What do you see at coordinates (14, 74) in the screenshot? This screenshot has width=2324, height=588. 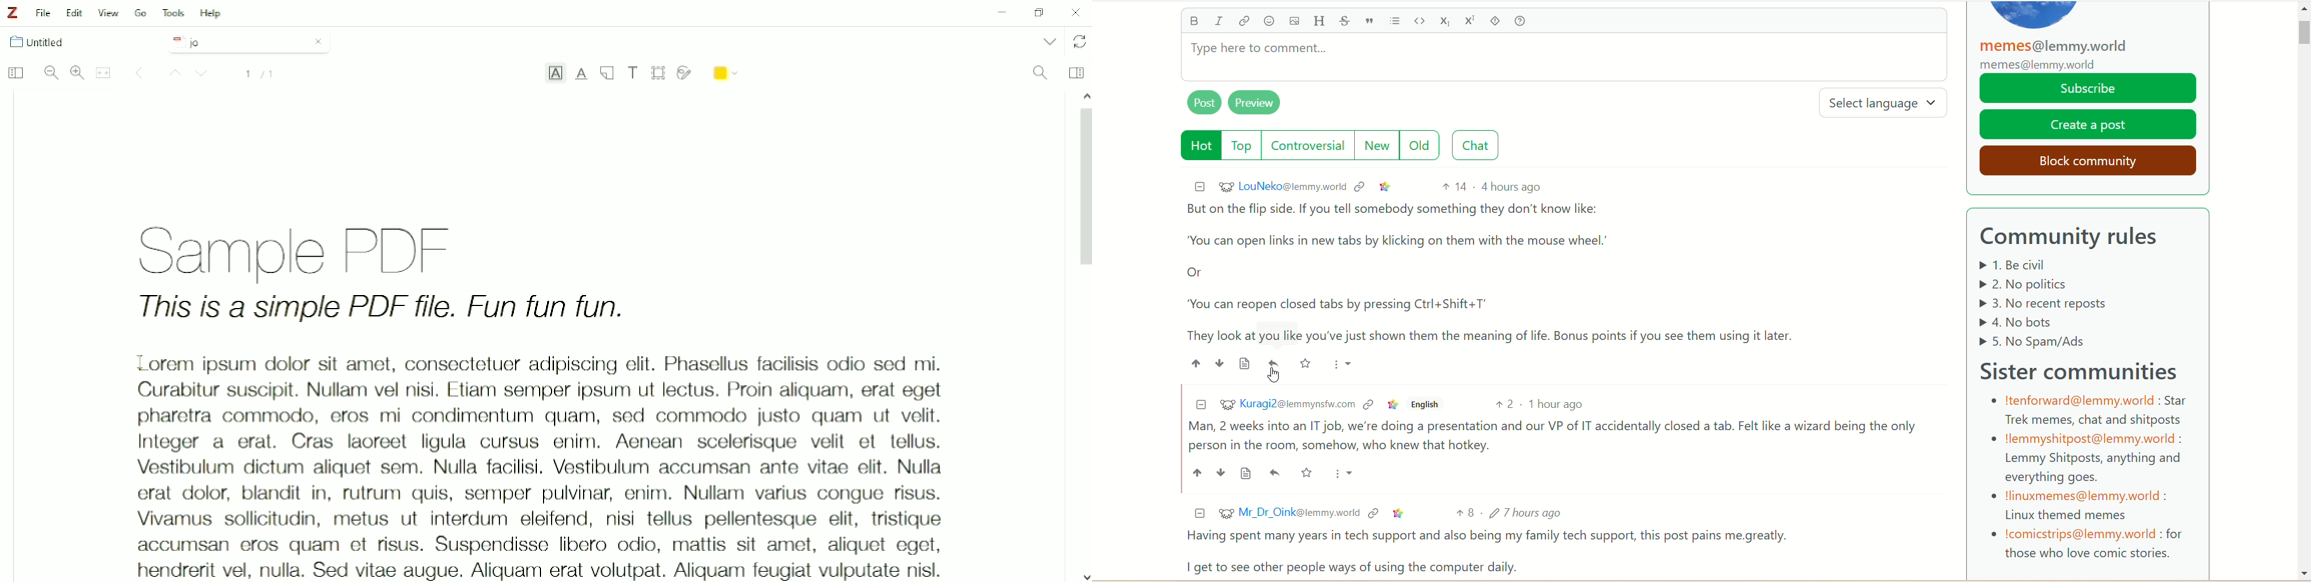 I see `Toggle Sidebar` at bounding box center [14, 74].